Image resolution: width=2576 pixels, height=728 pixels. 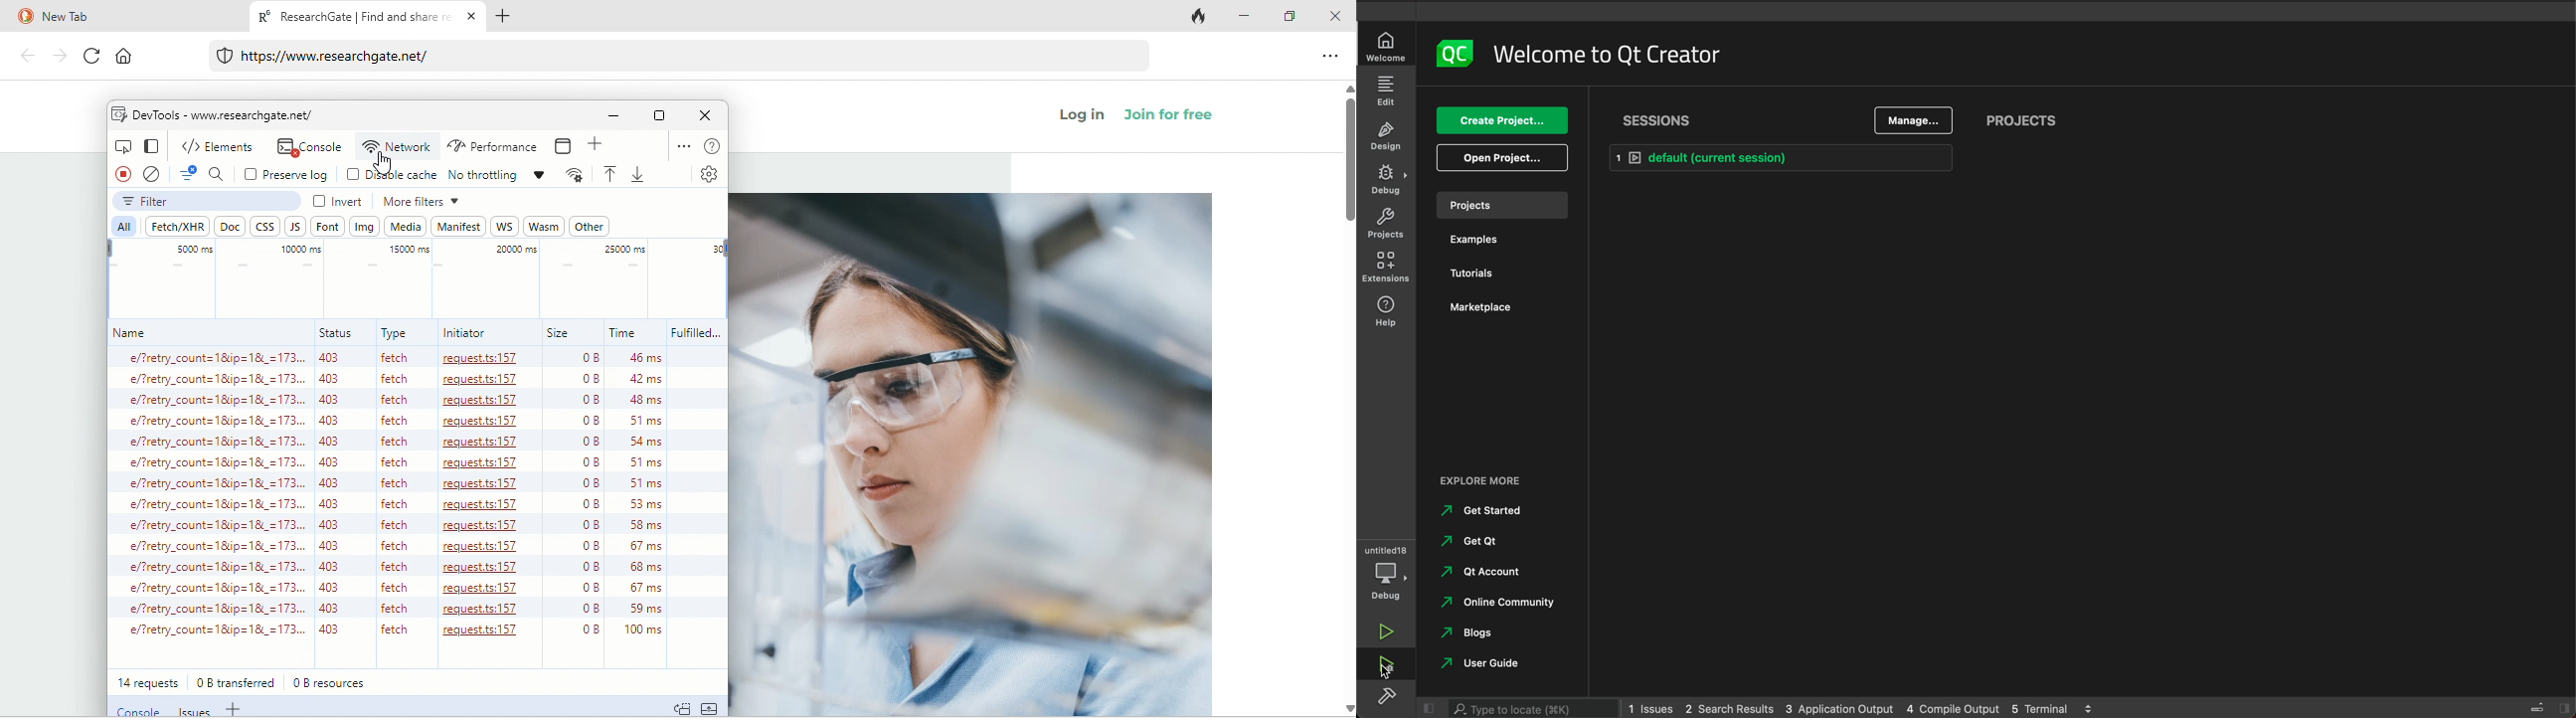 I want to click on console, so click(x=308, y=146).